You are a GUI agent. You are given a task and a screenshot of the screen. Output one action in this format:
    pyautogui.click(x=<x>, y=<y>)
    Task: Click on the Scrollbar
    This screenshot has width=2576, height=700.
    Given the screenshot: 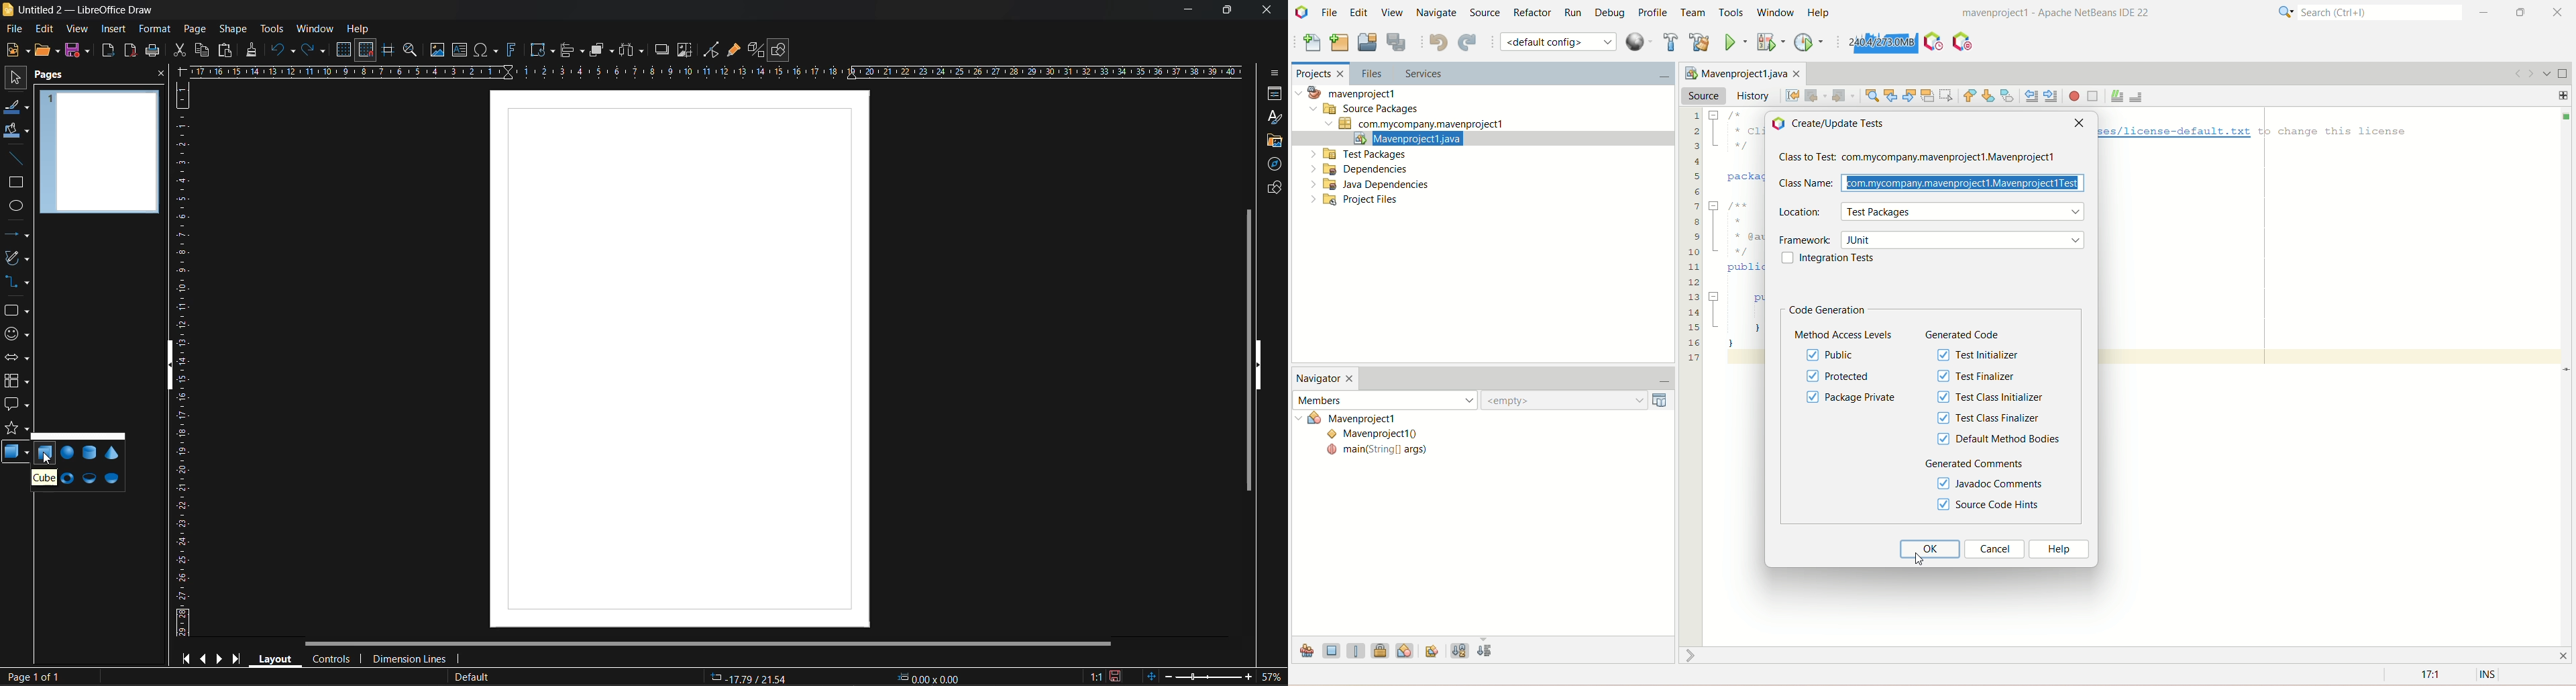 What is the action you would take?
    pyautogui.click(x=2568, y=376)
    